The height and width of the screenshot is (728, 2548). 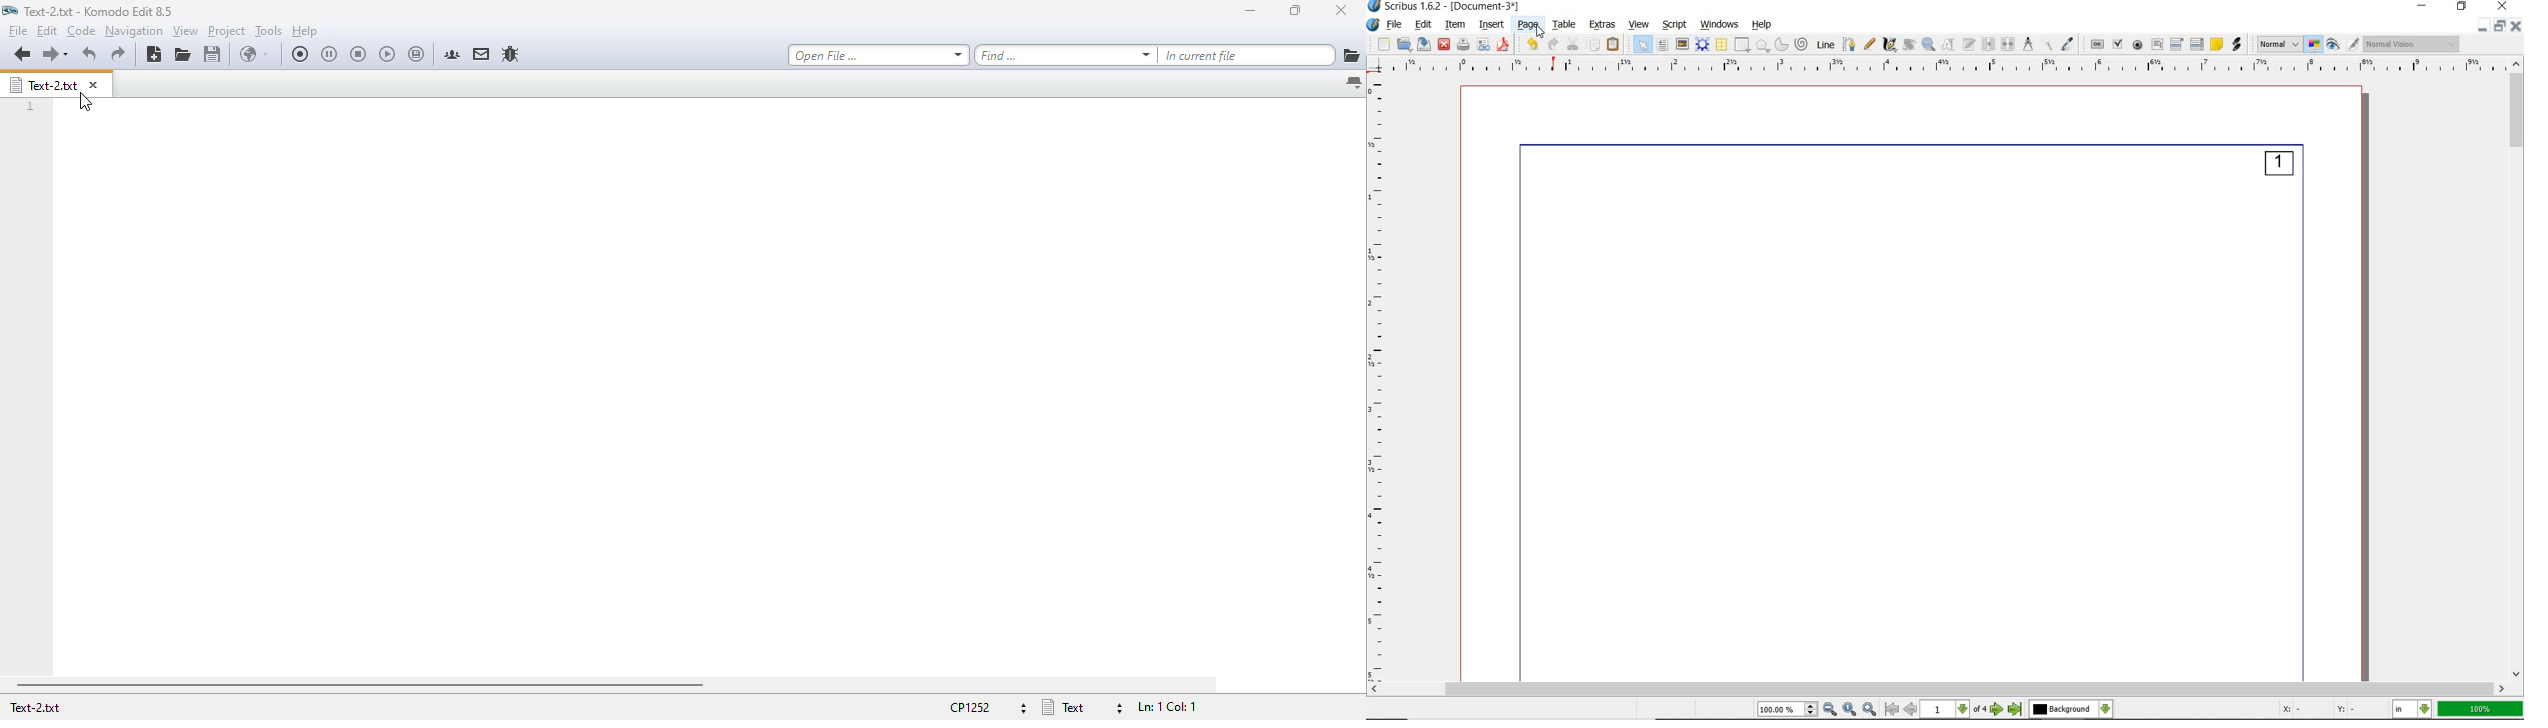 What do you see at coordinates (1573, 44) in the screenshot?
I see `cut` at bounding box center [1573, 44].